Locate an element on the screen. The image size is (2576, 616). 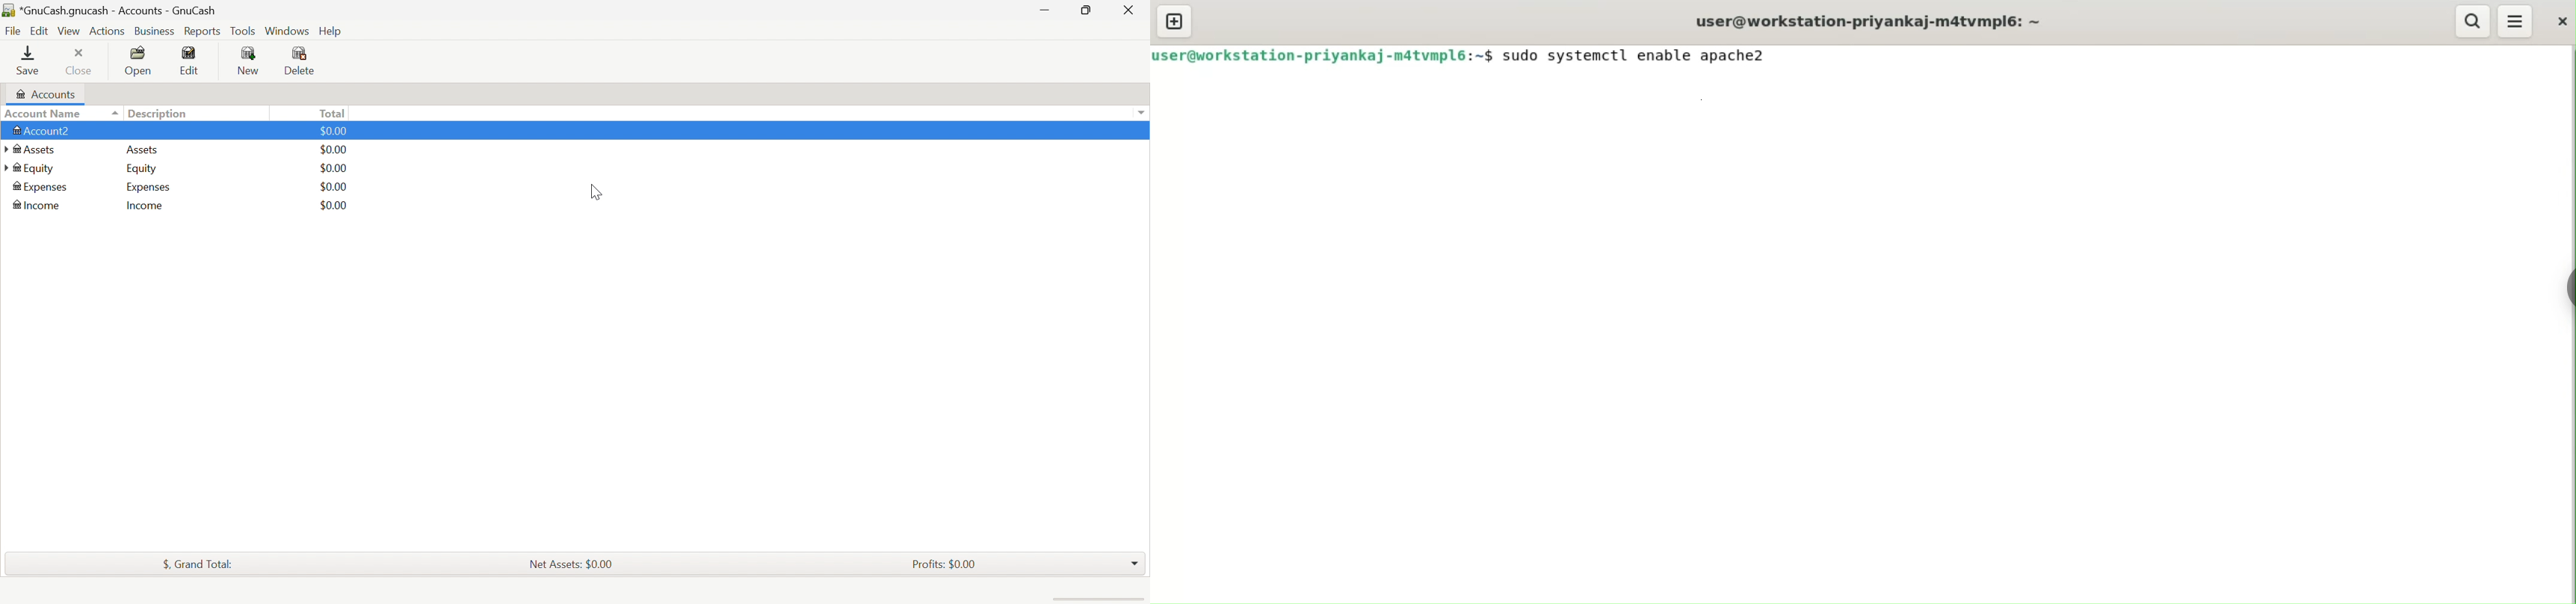
Expenses is located at coordinates (148, 189).